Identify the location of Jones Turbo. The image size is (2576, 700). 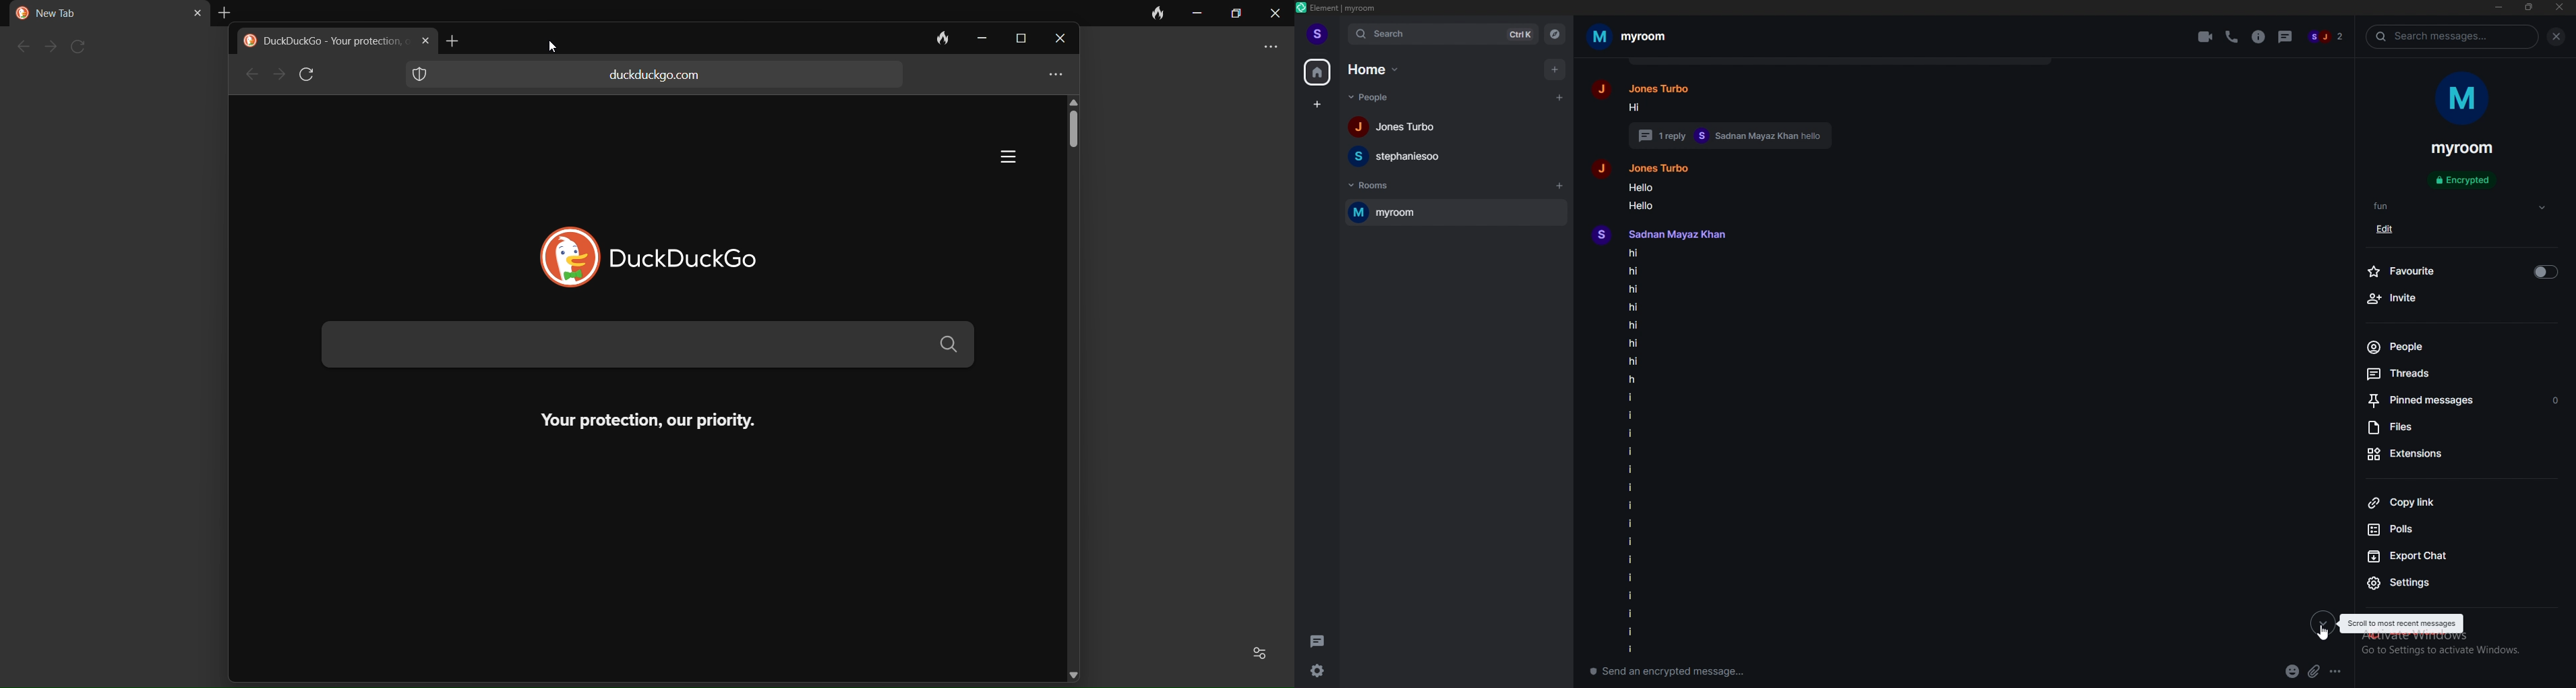
(1451, 128).